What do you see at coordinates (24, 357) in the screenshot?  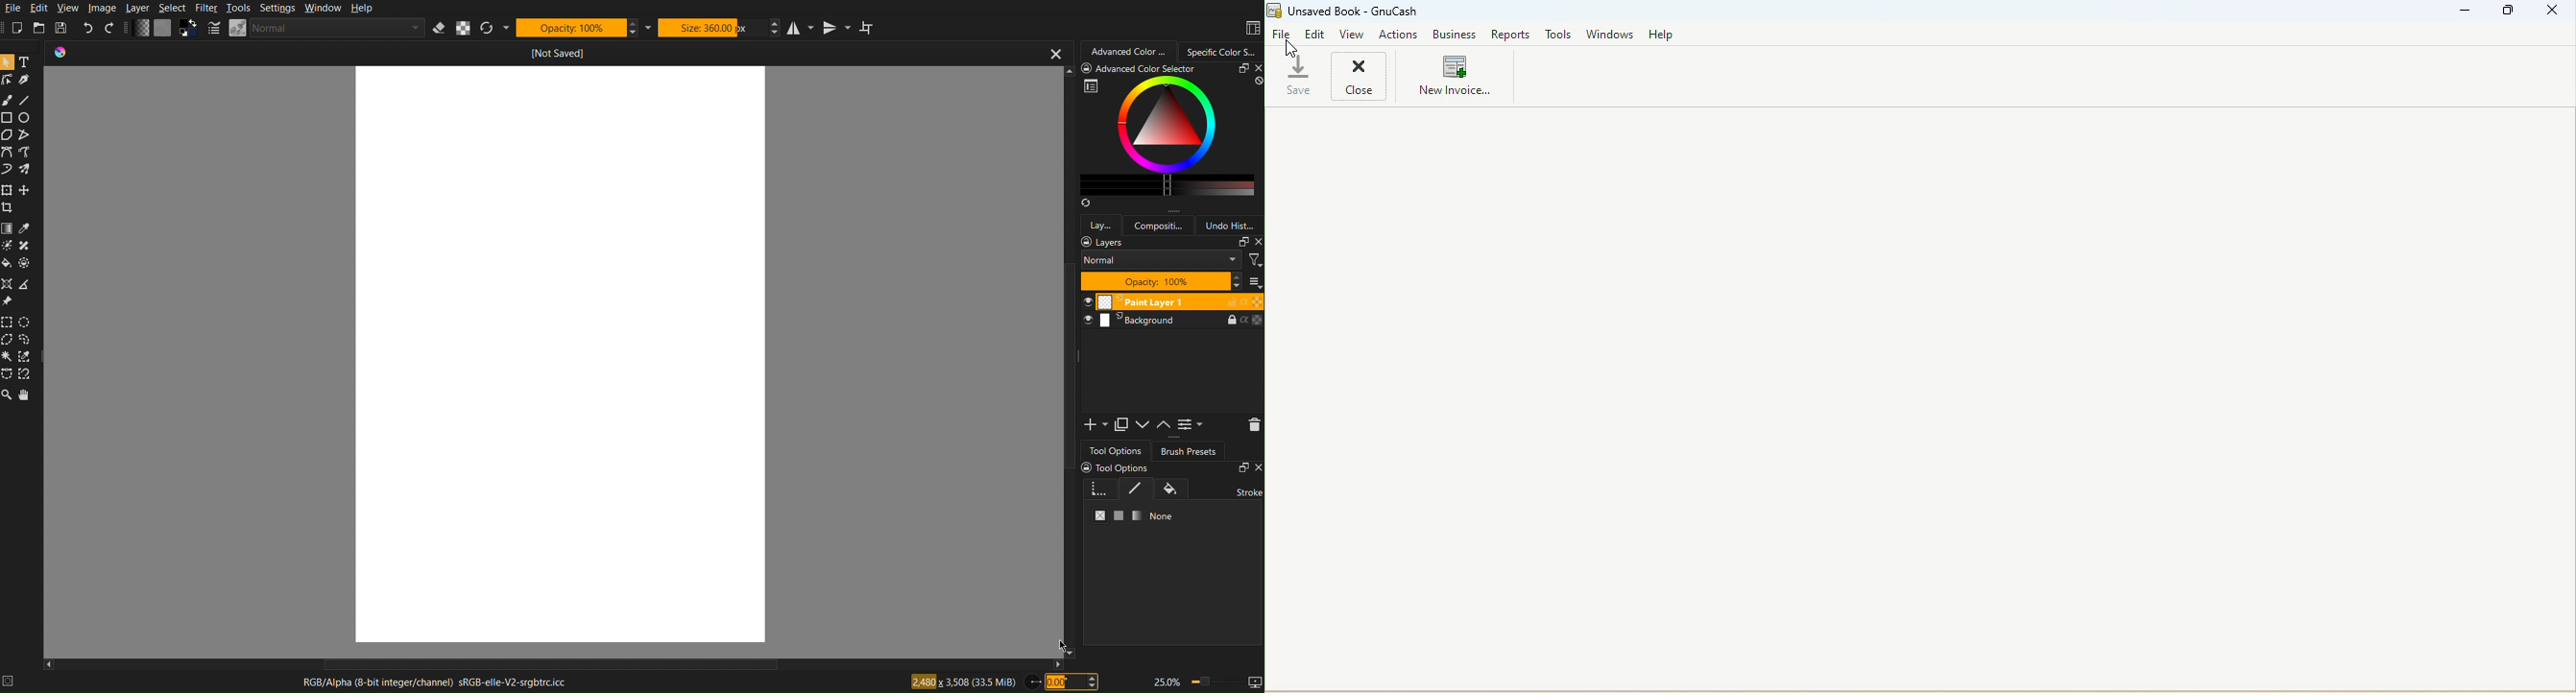 I see `Similar Color Selection Tool` at bounding box center [24, 357].